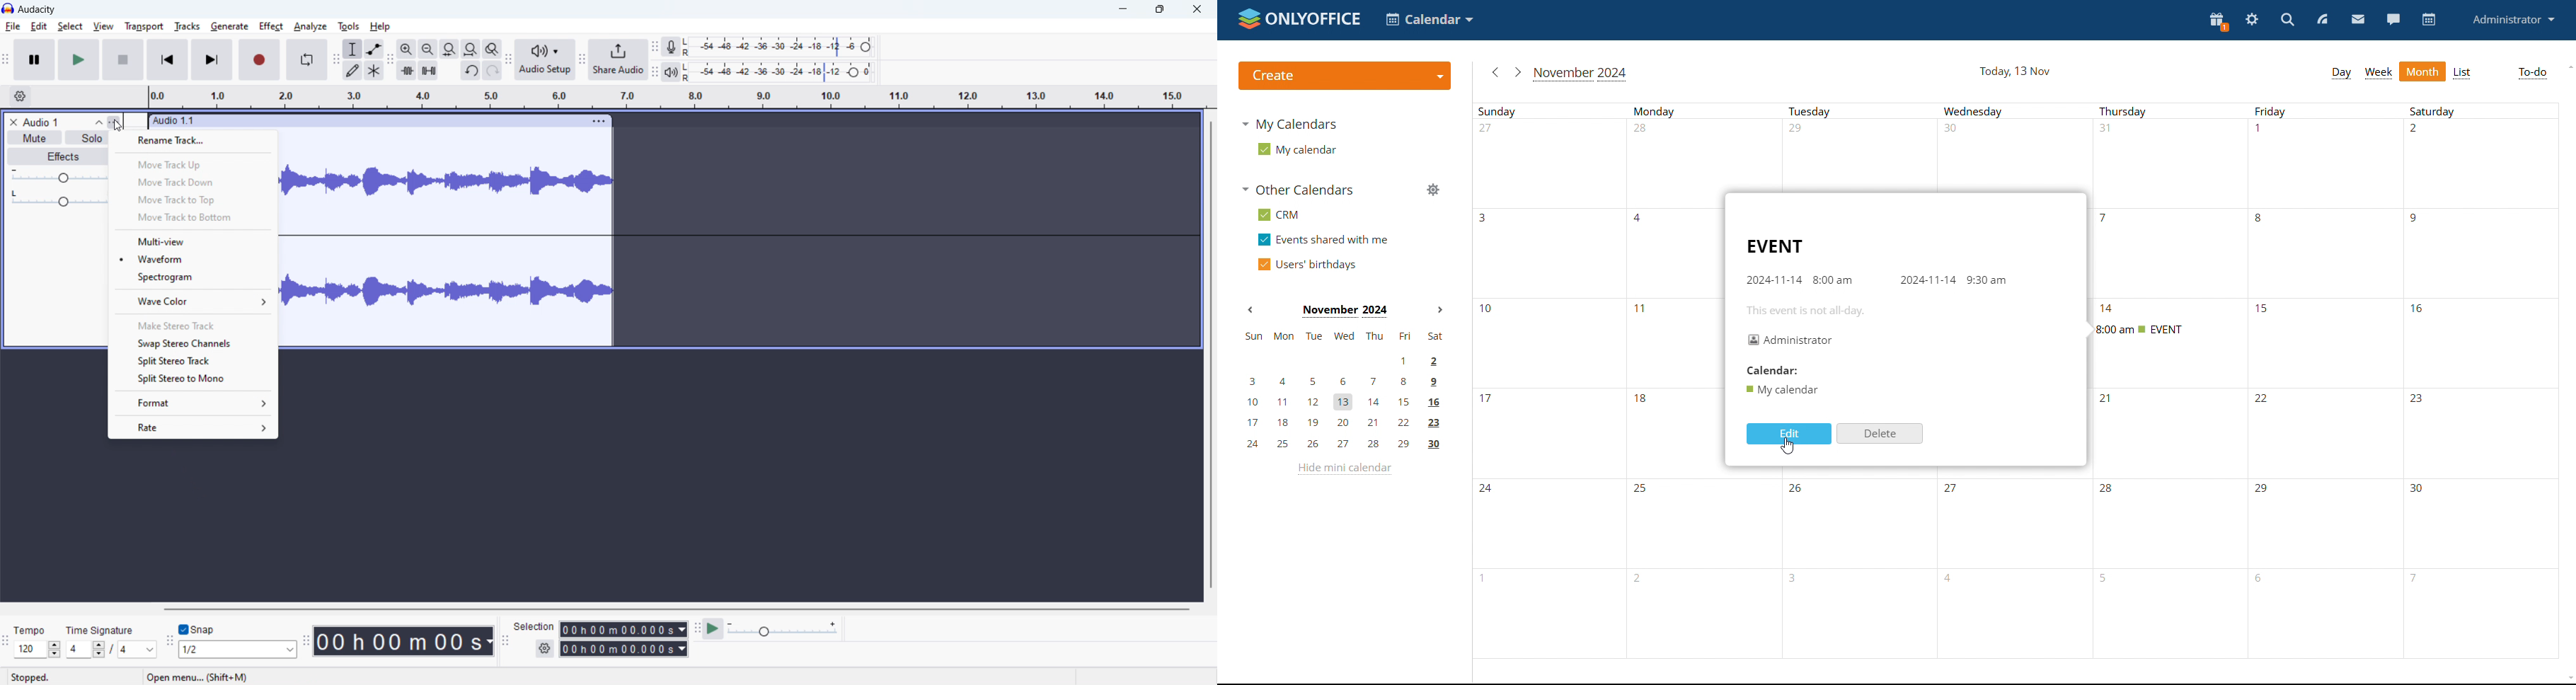 The height and width of the screenshot is (700, 2576). What do you see at coordinates (1440, 310) in the screenshot?
I see `next month` at bounding box center [1440, 310].